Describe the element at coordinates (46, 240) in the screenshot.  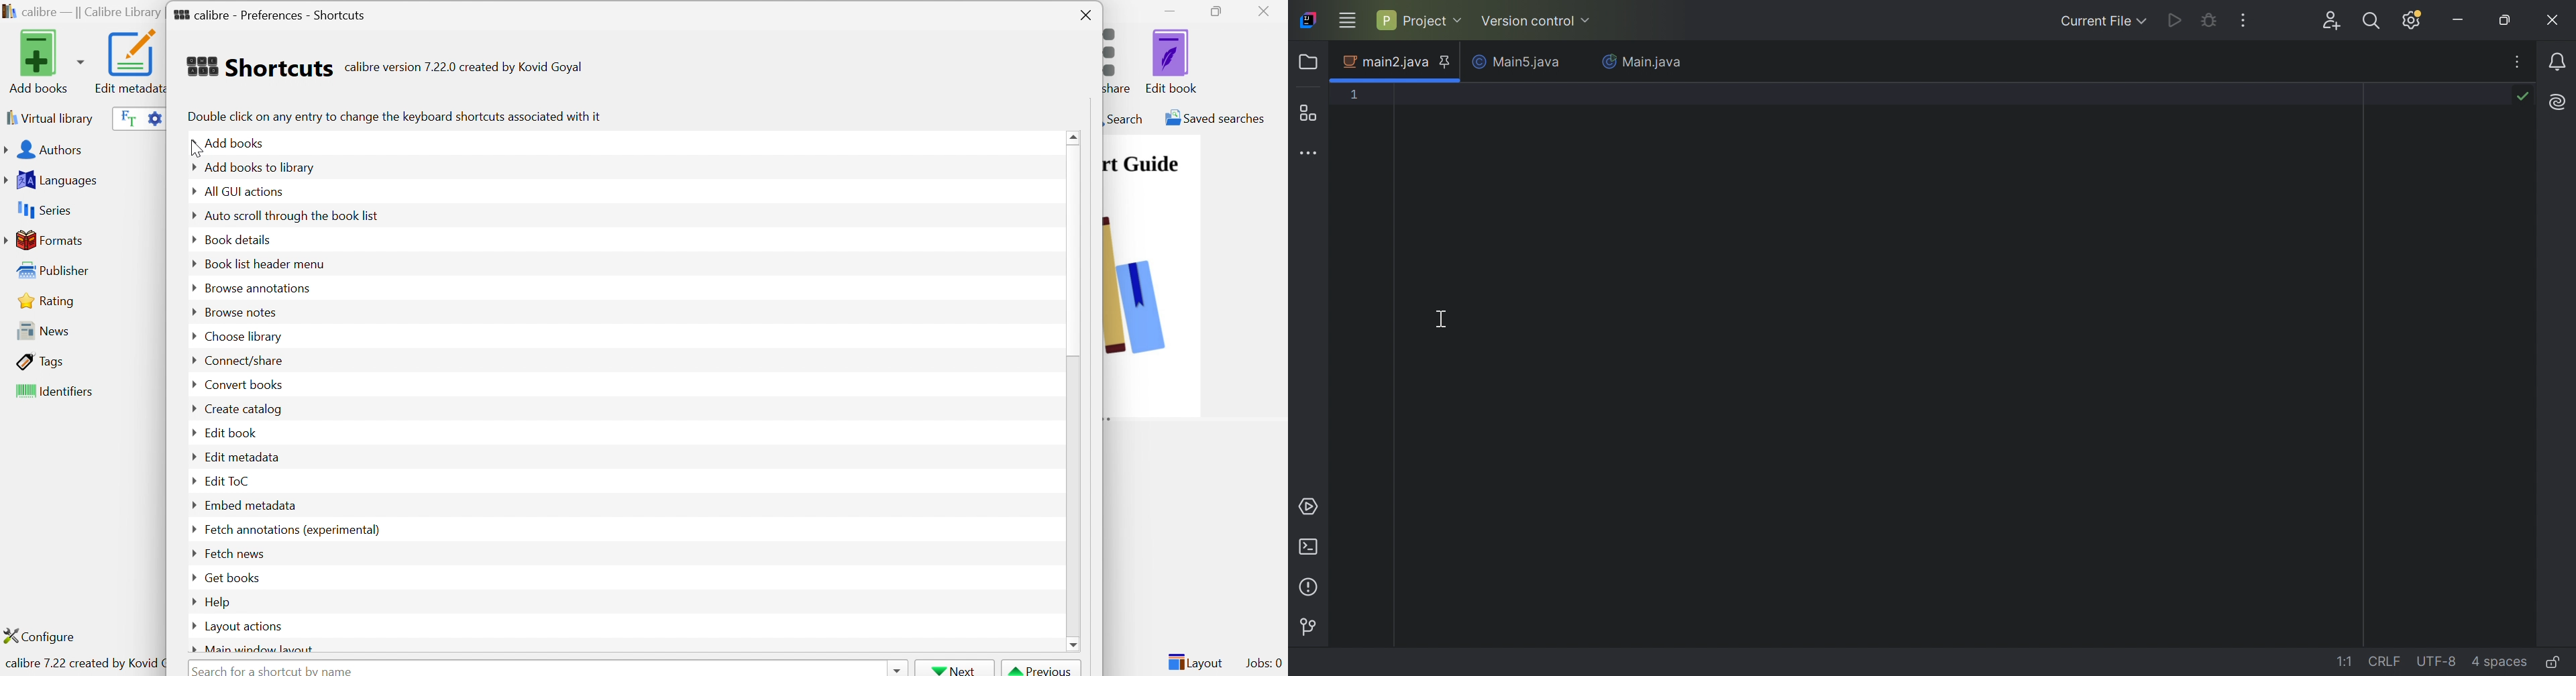
I see `Formats` at that location.